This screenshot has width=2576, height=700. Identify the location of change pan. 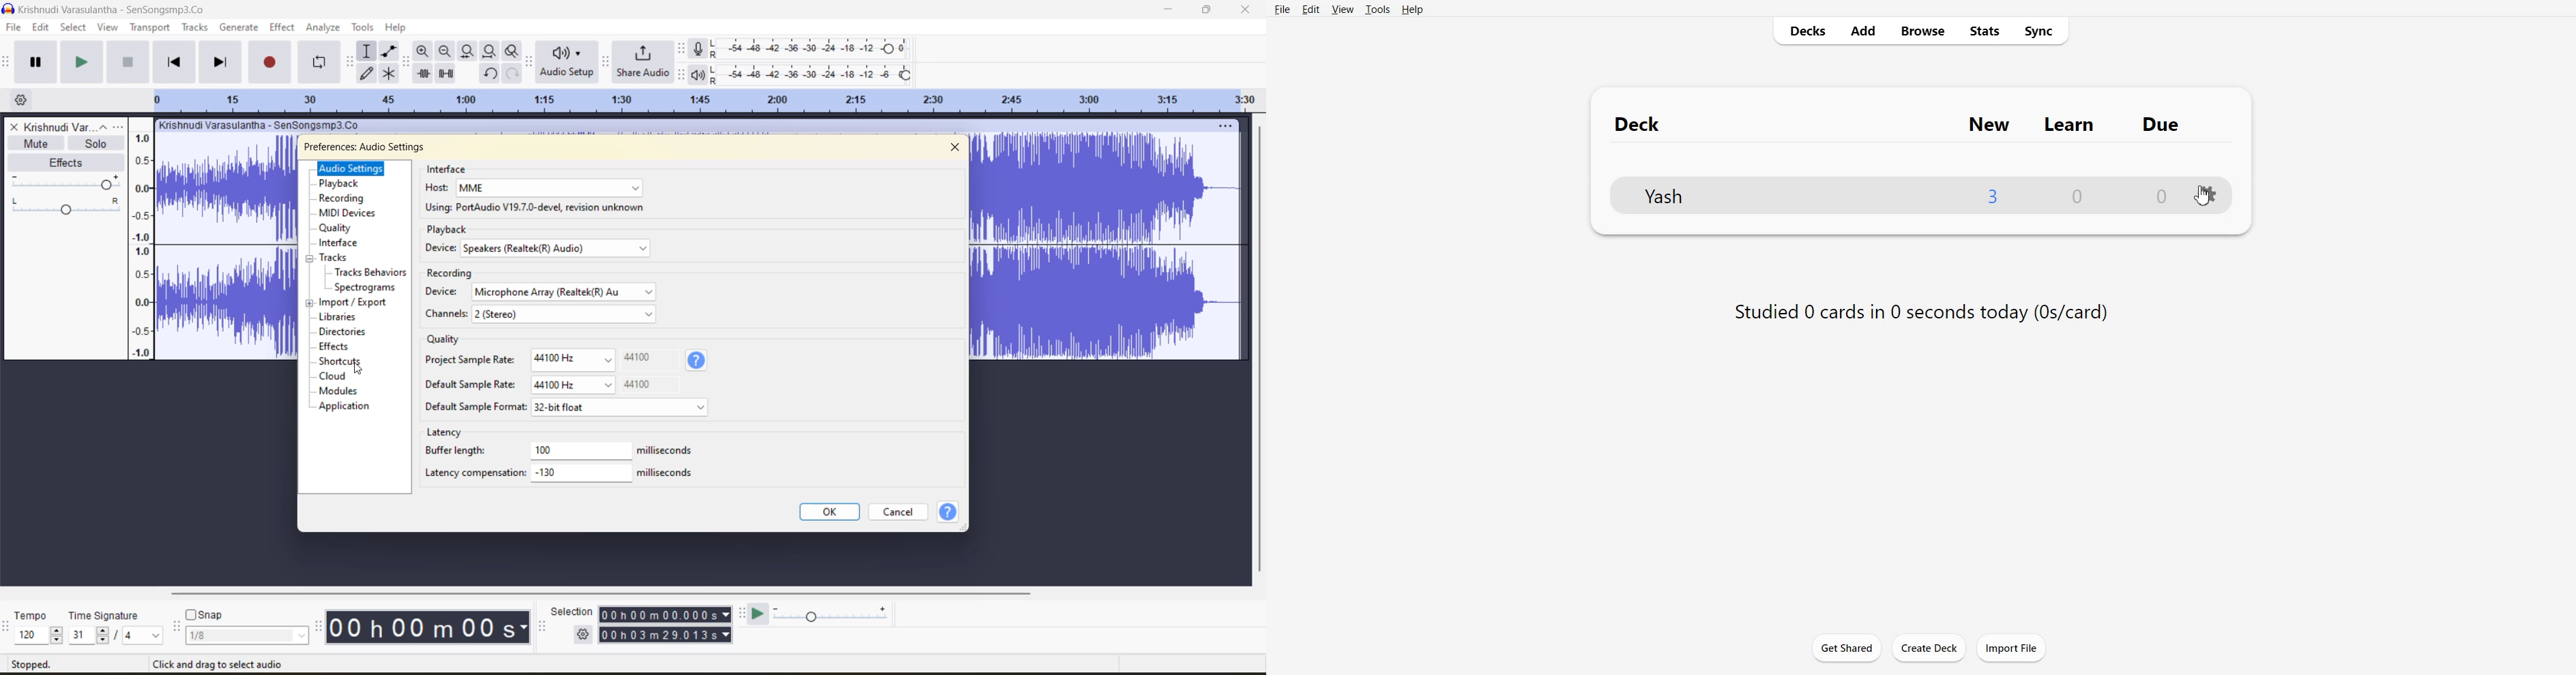
(69, 213).